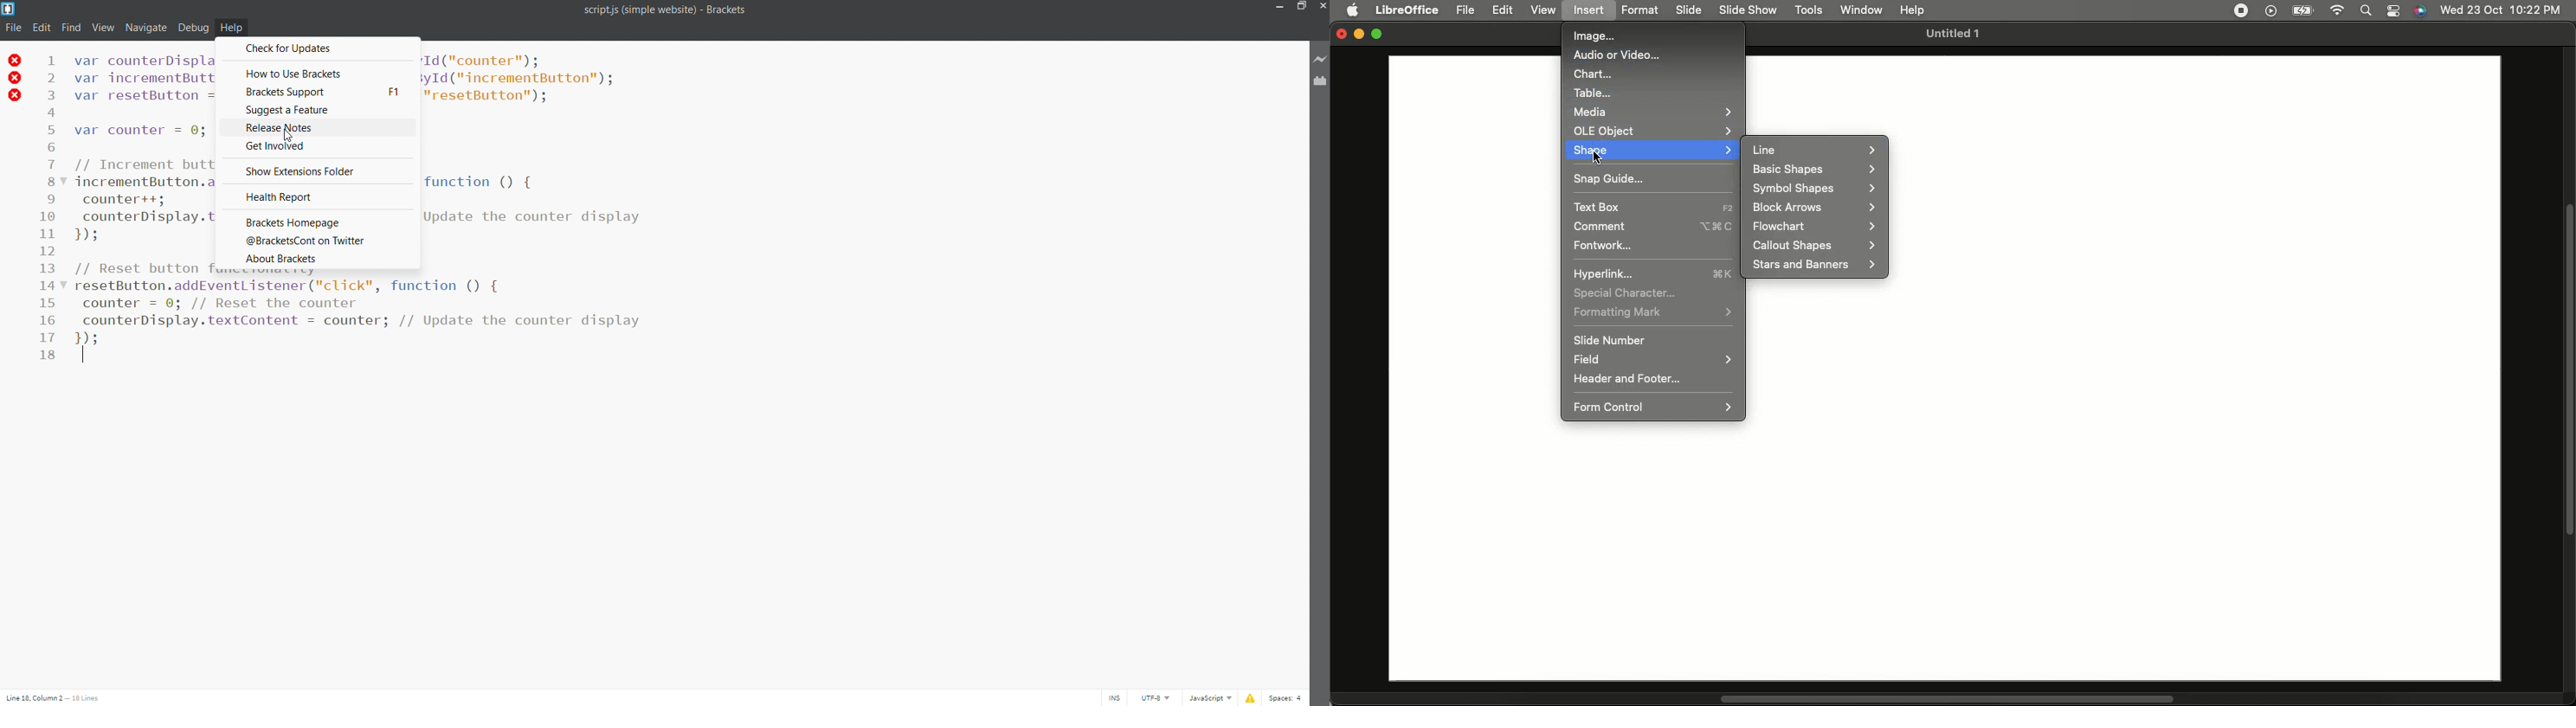 The image size is (2576, 728). I want to click on Format, so click(1644, 11).